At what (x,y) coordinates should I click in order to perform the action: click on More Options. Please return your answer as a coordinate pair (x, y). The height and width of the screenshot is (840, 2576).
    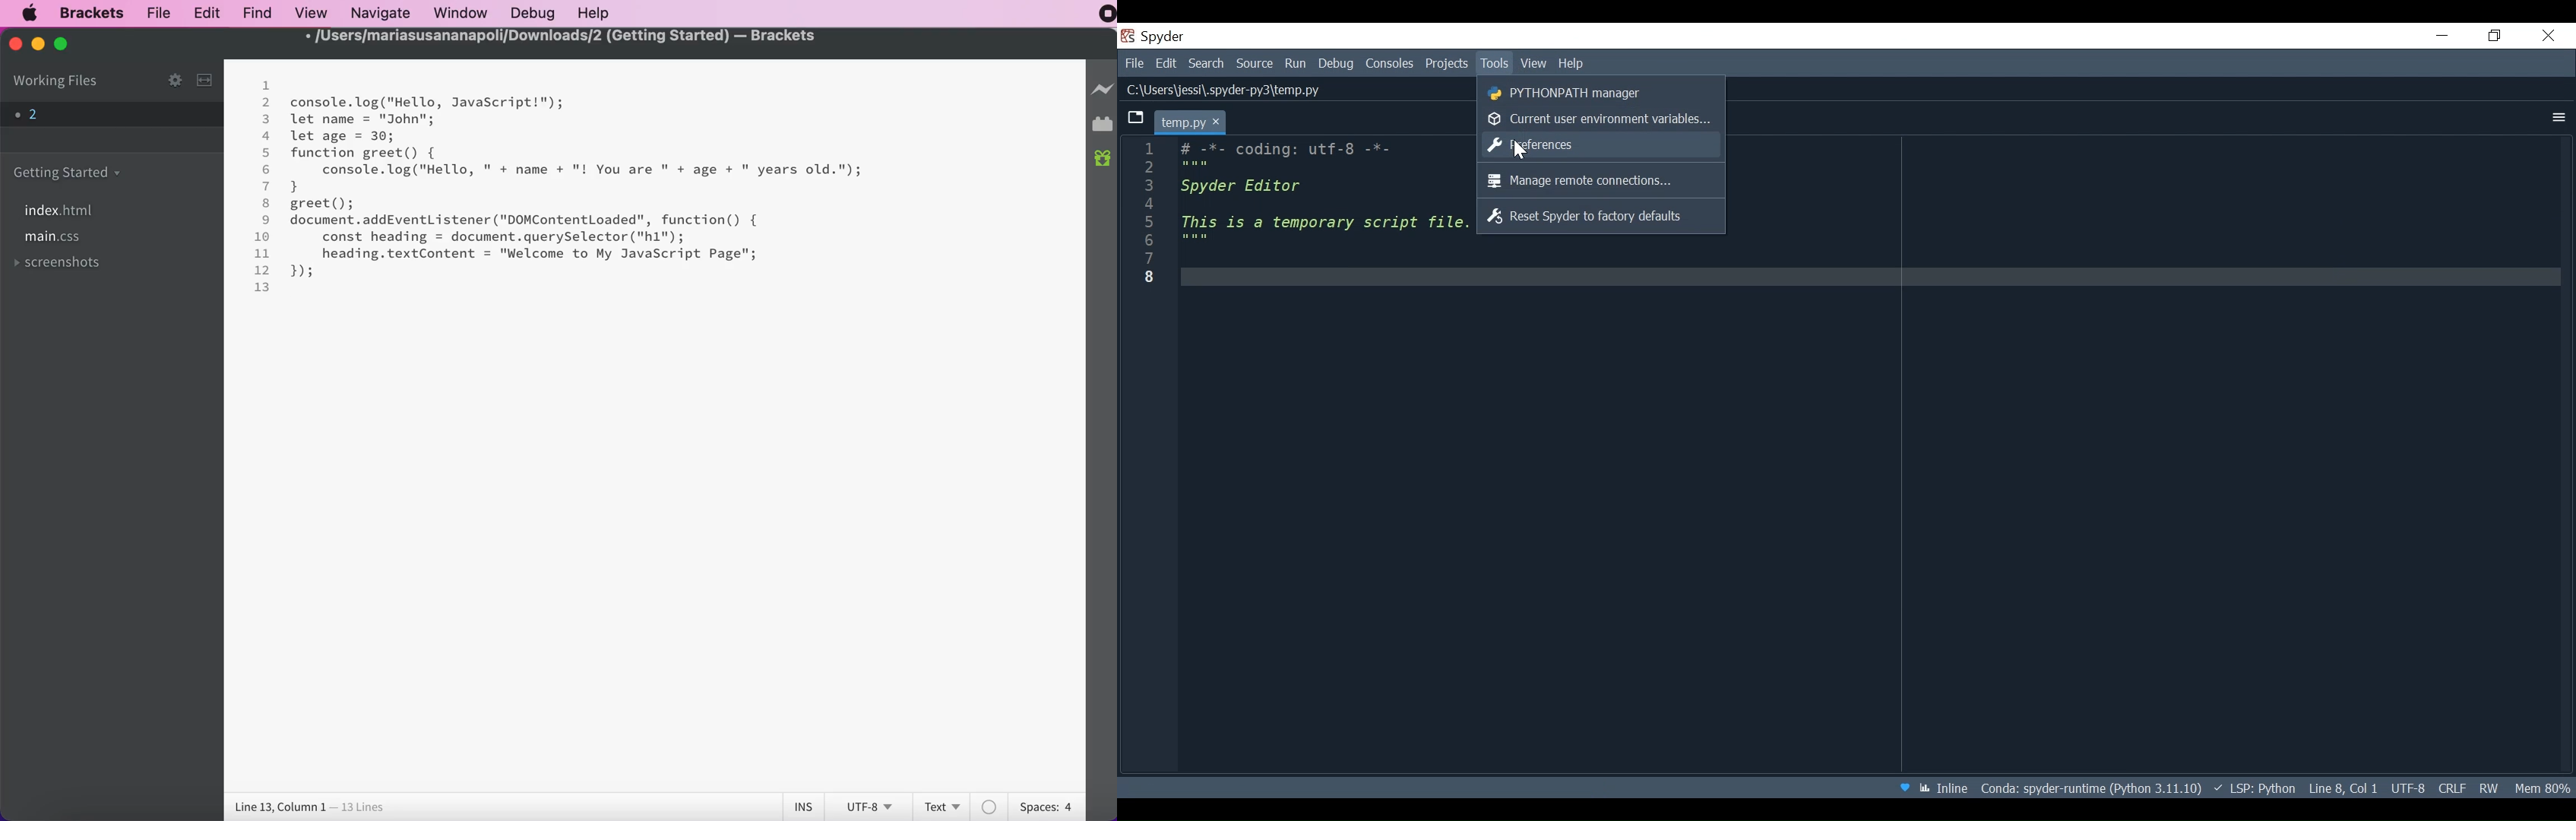
    Looking at the image, I should click on (2559, 117).